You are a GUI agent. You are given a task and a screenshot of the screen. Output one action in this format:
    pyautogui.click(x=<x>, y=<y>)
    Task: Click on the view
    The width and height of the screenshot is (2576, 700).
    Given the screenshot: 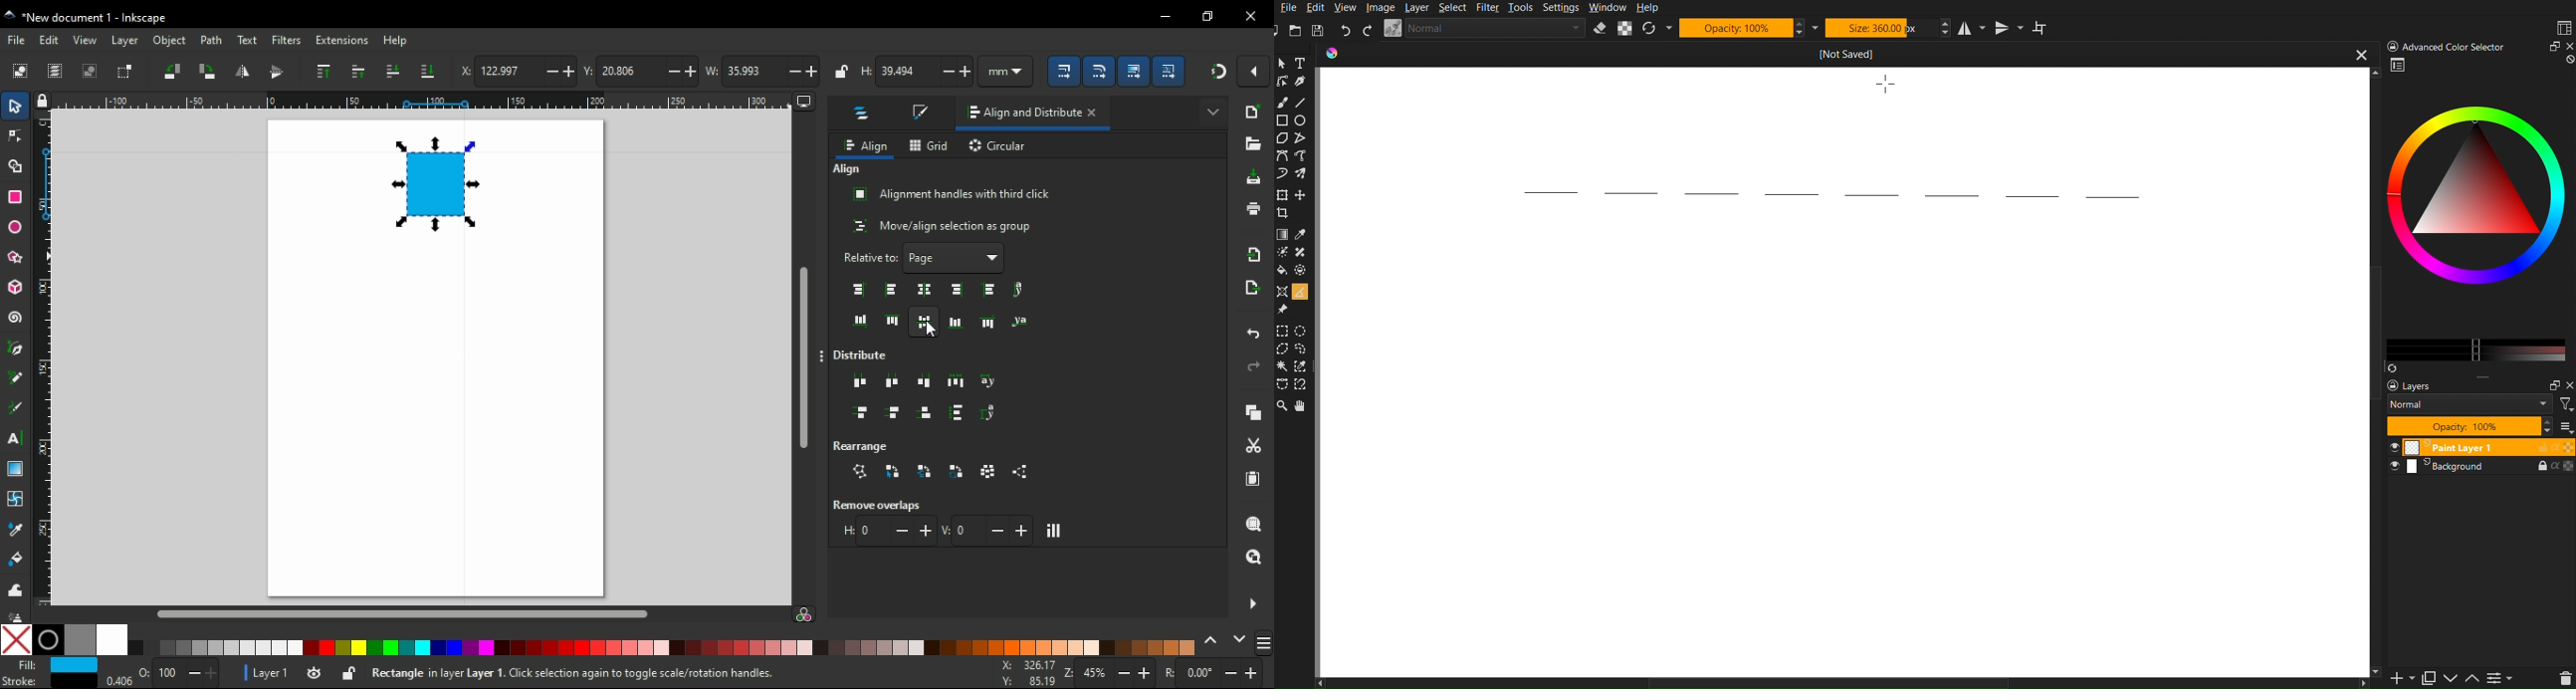 What is the action you would take?
    pyautogui.click(x=86, y=40)
    